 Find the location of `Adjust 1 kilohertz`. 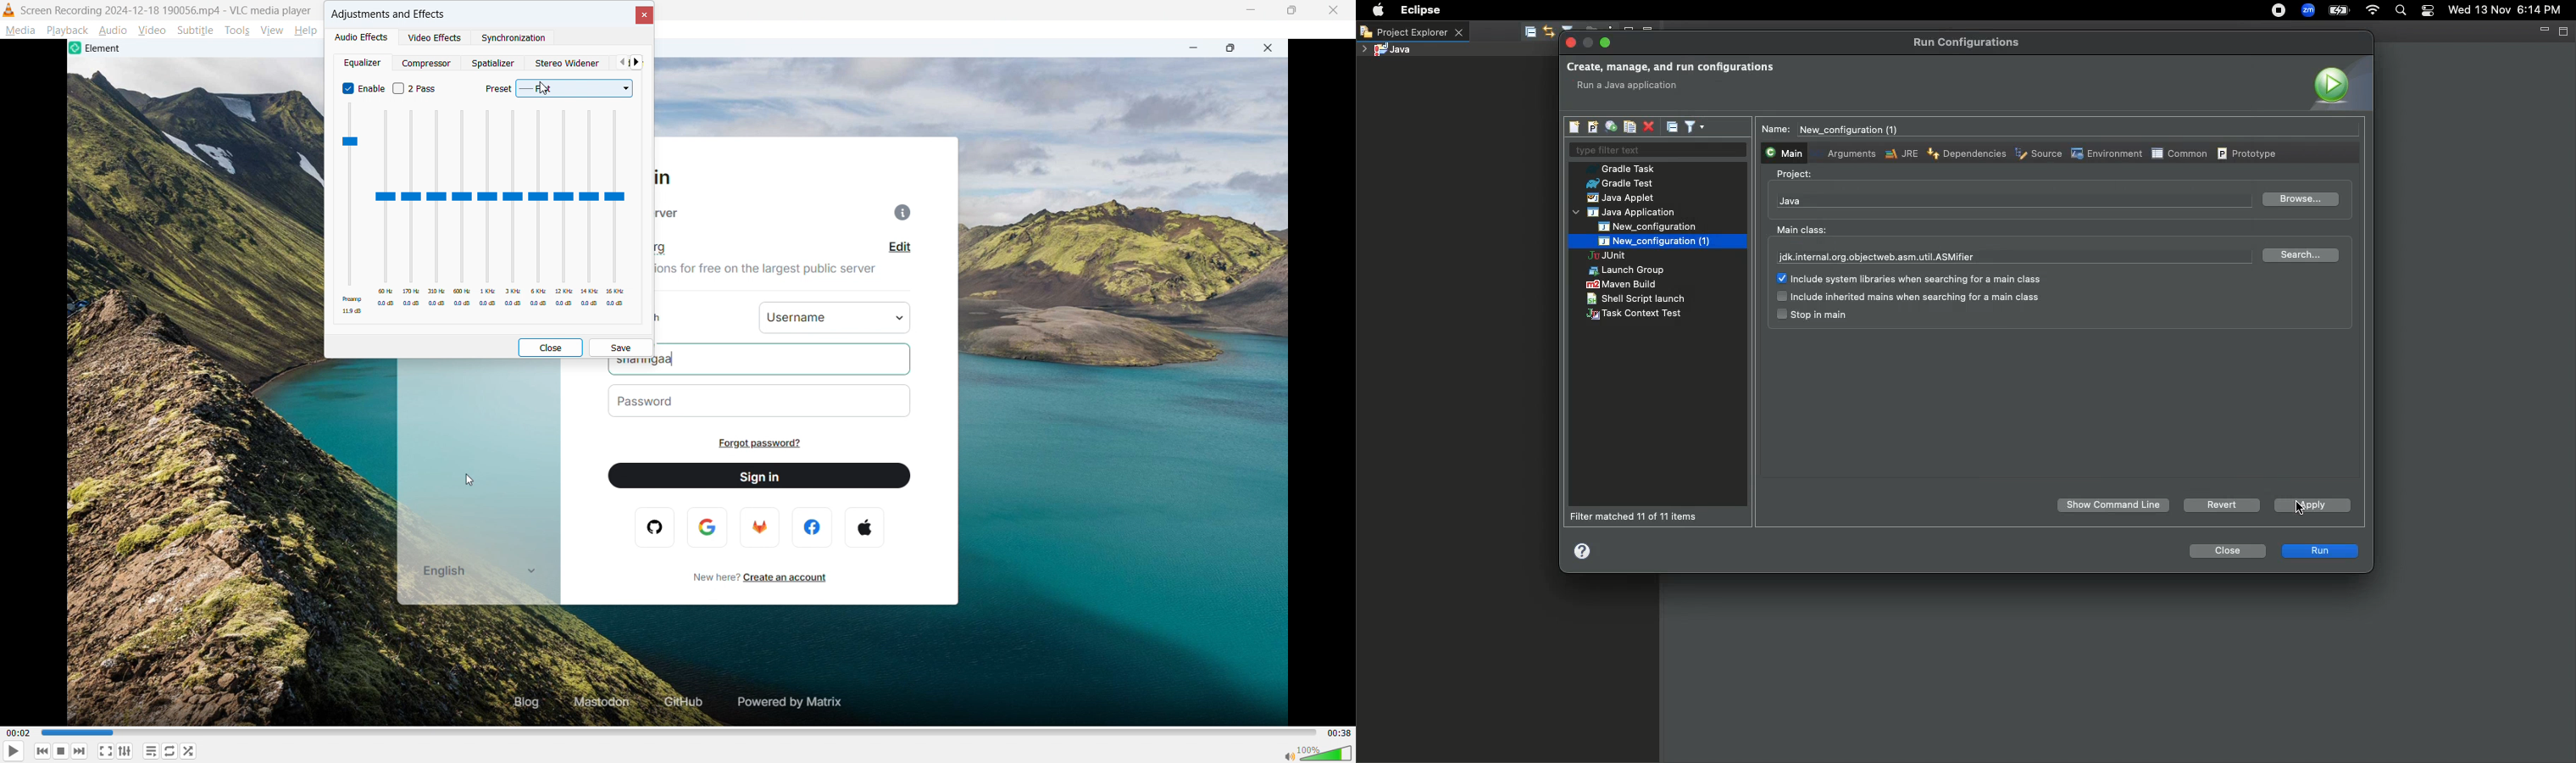

Adjust 1 kilohertz is located at coordinates (488, 210).